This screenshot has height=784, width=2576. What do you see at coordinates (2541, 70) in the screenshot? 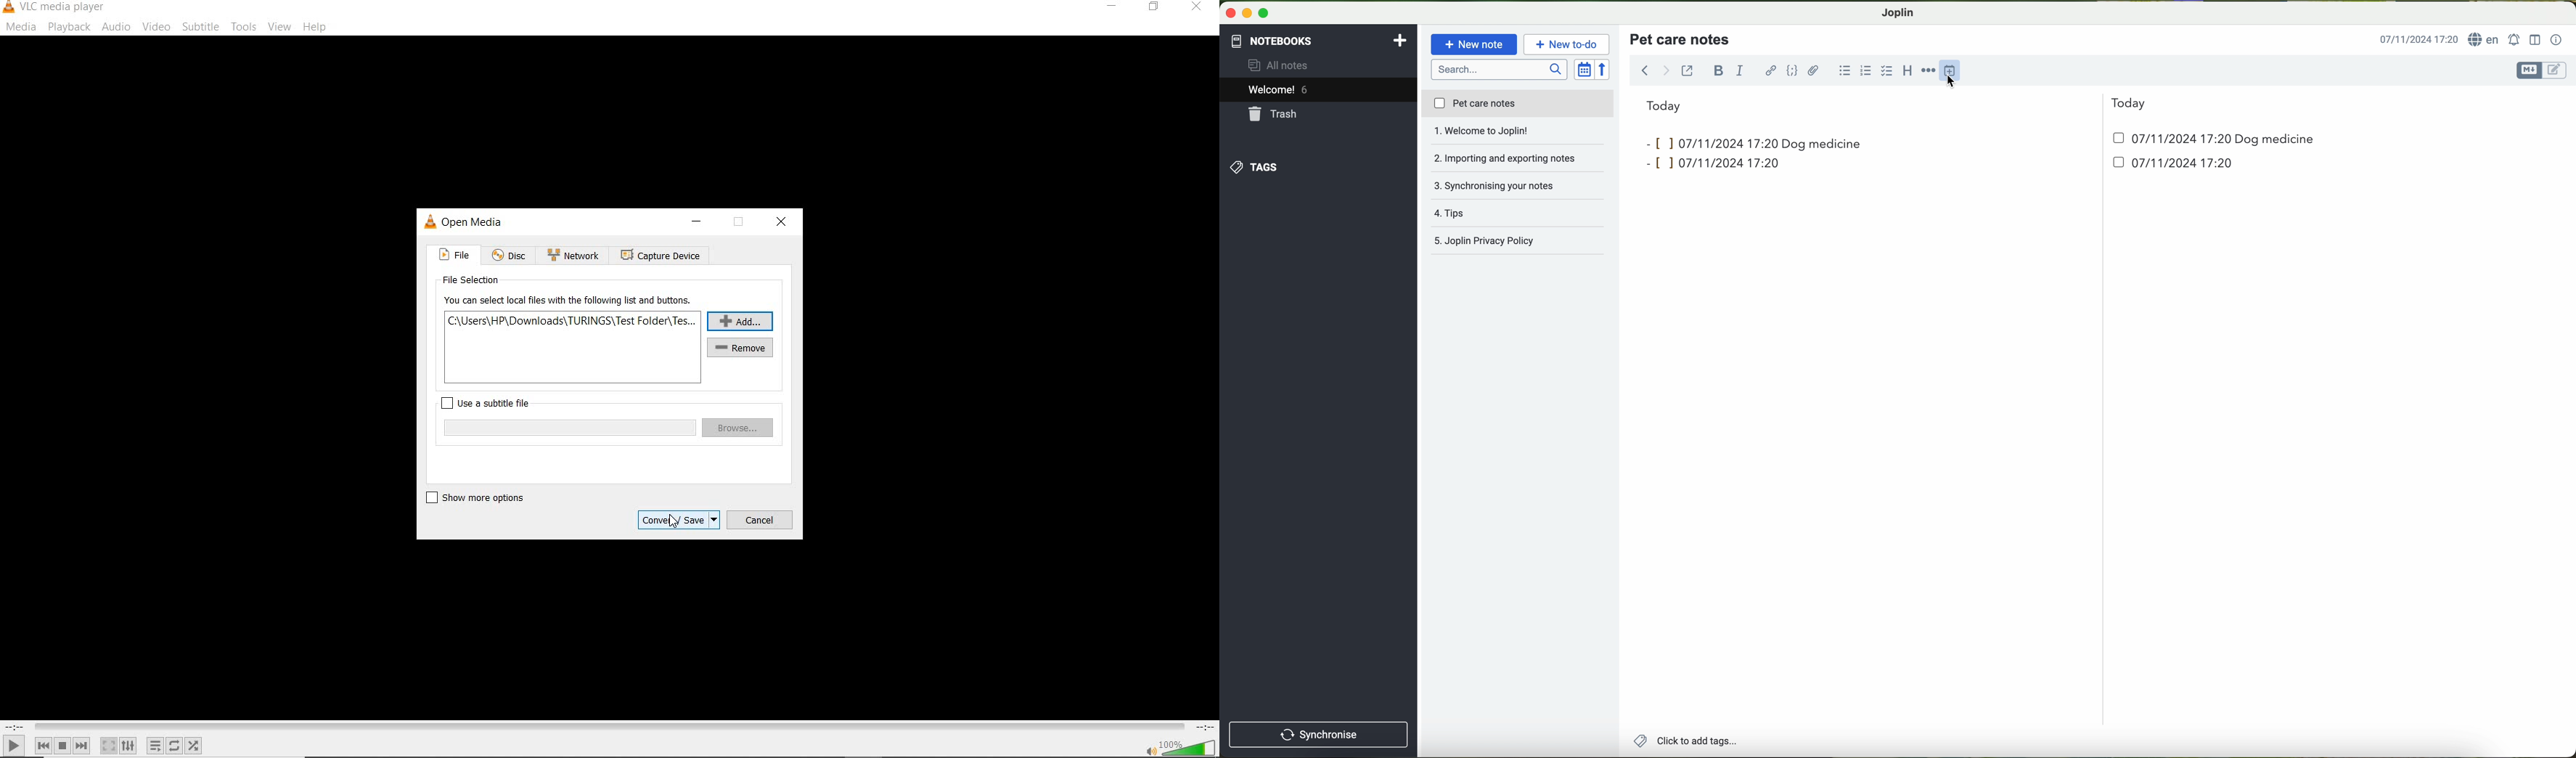
I see `toggle editors` at bounding box center [2541, 70].